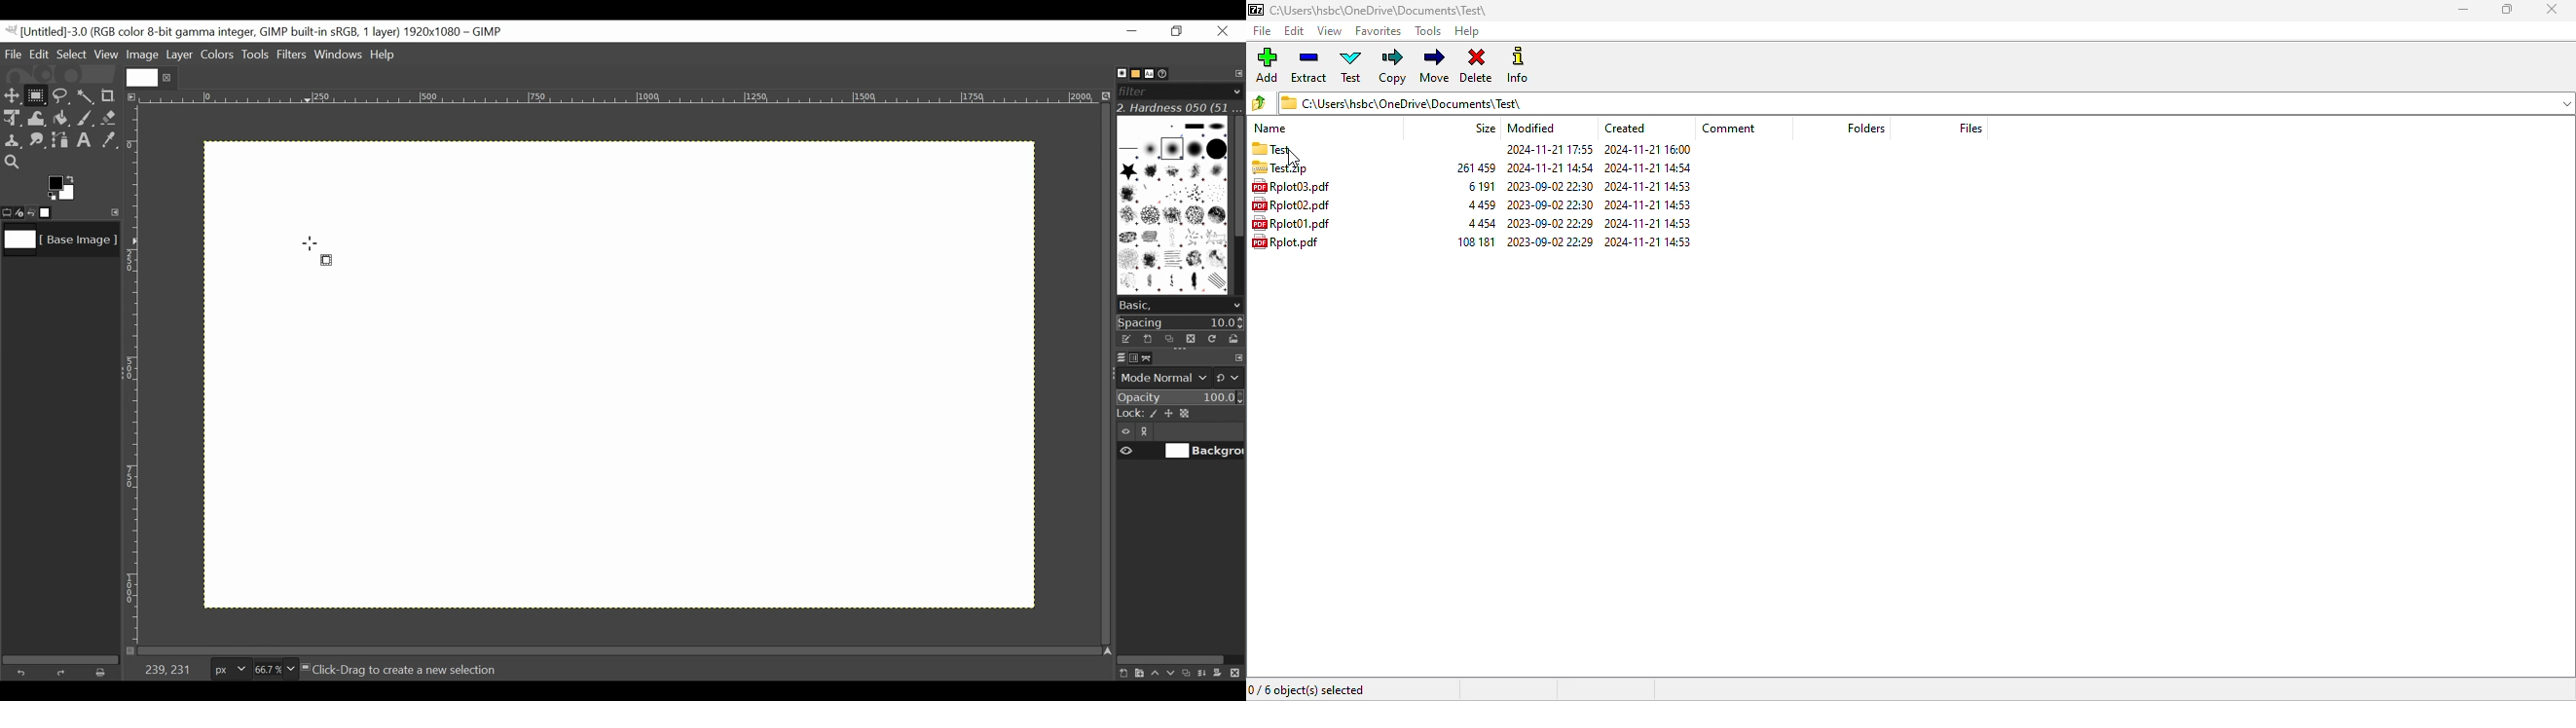 This screenshot has width=2576, height=728. What do you see at coordinates (85, 119) in the screenshot?
I see `Paintbrush tool` at bounding box center [85, 119].